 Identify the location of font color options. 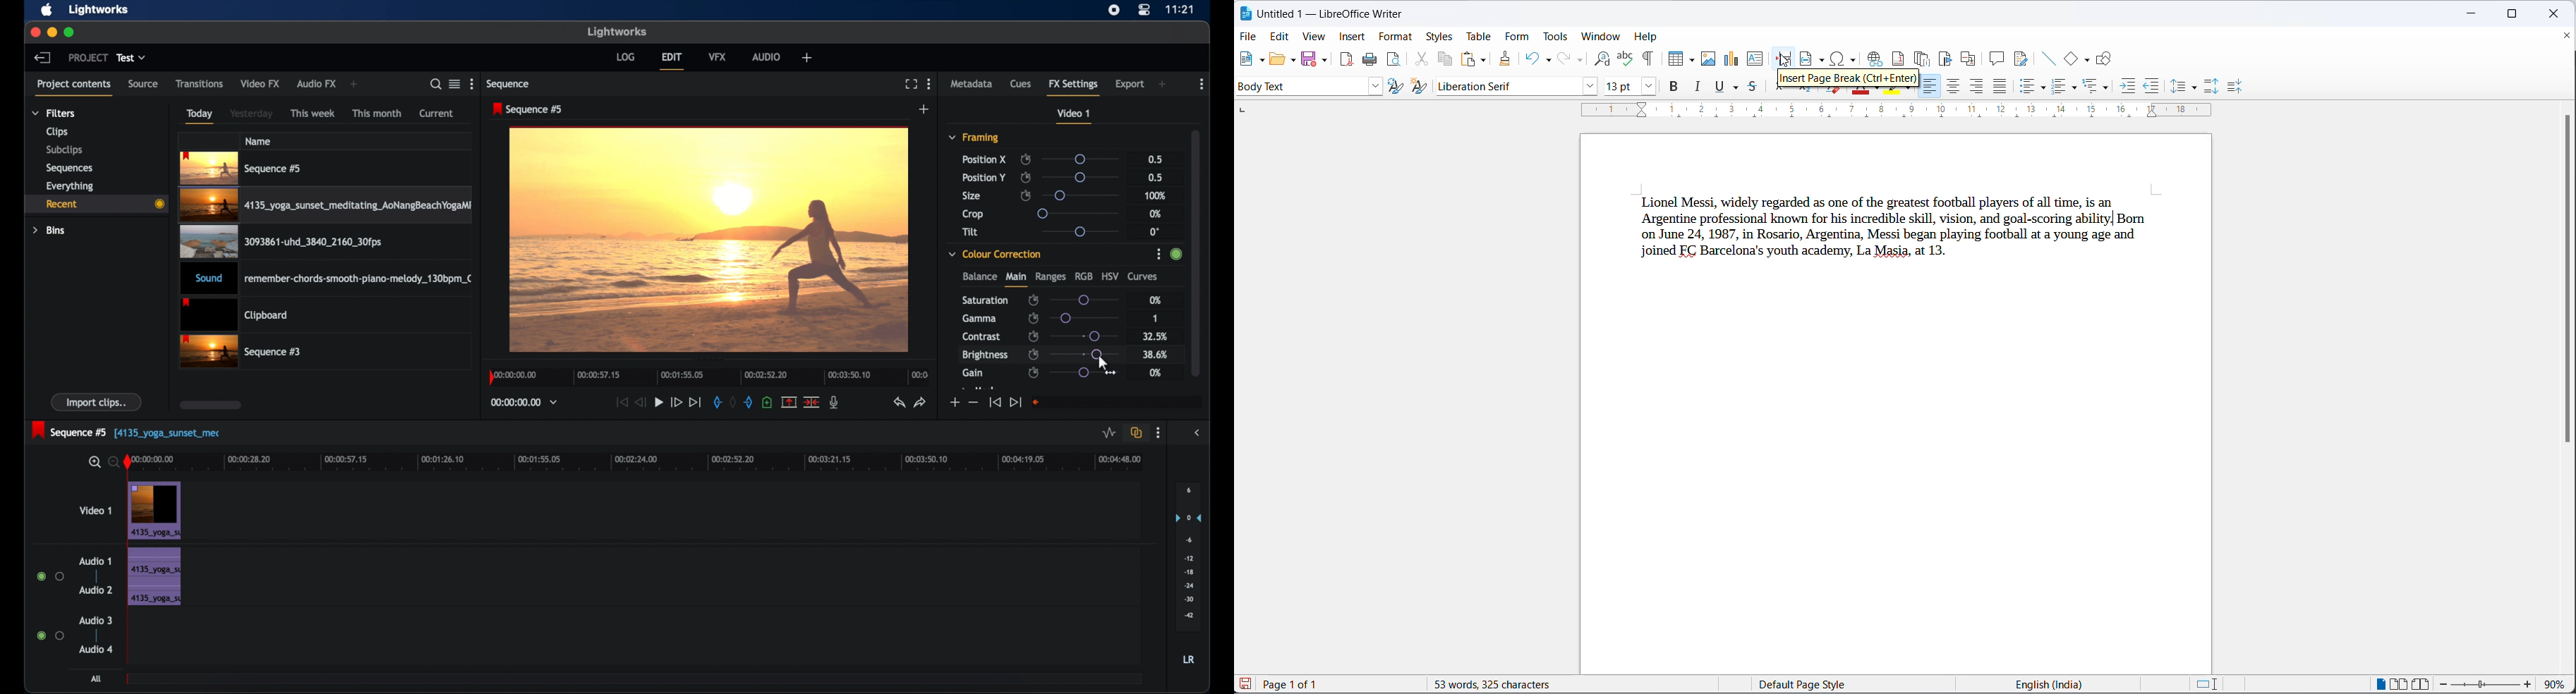
(1880, 87).